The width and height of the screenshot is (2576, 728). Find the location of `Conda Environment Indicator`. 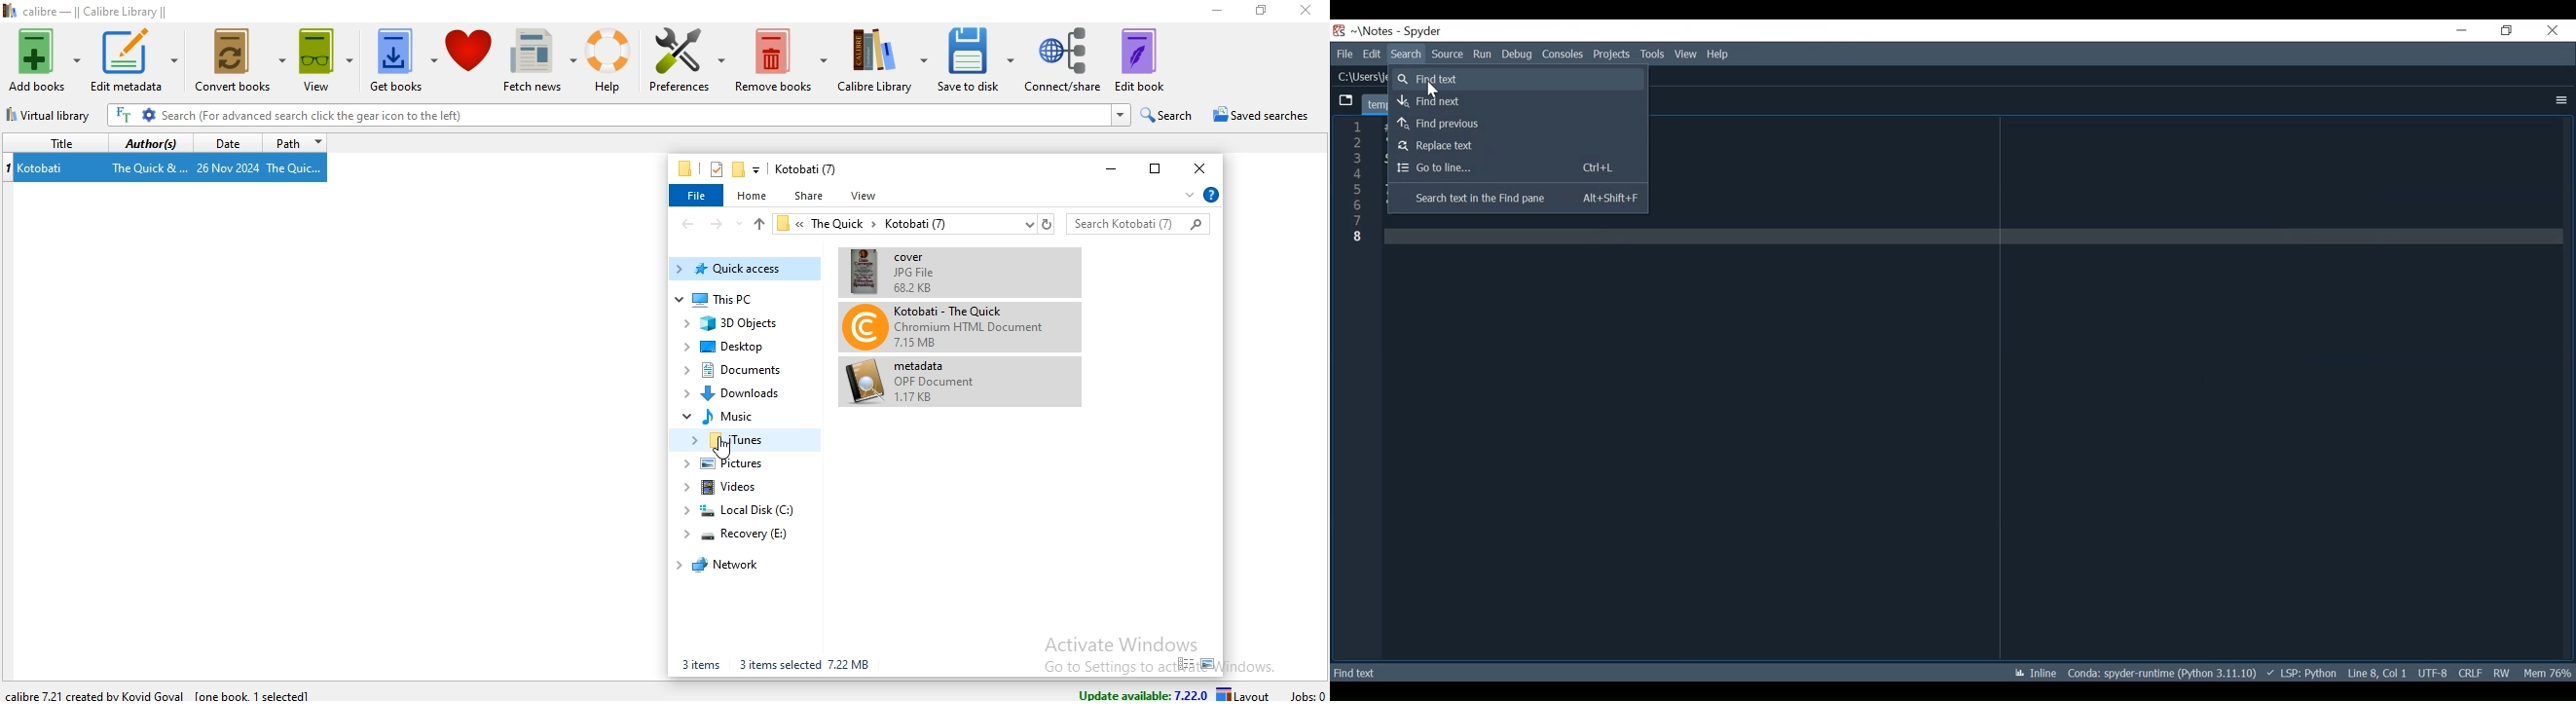

Conda Environment Indicator is located at coordinates (2165, 674).